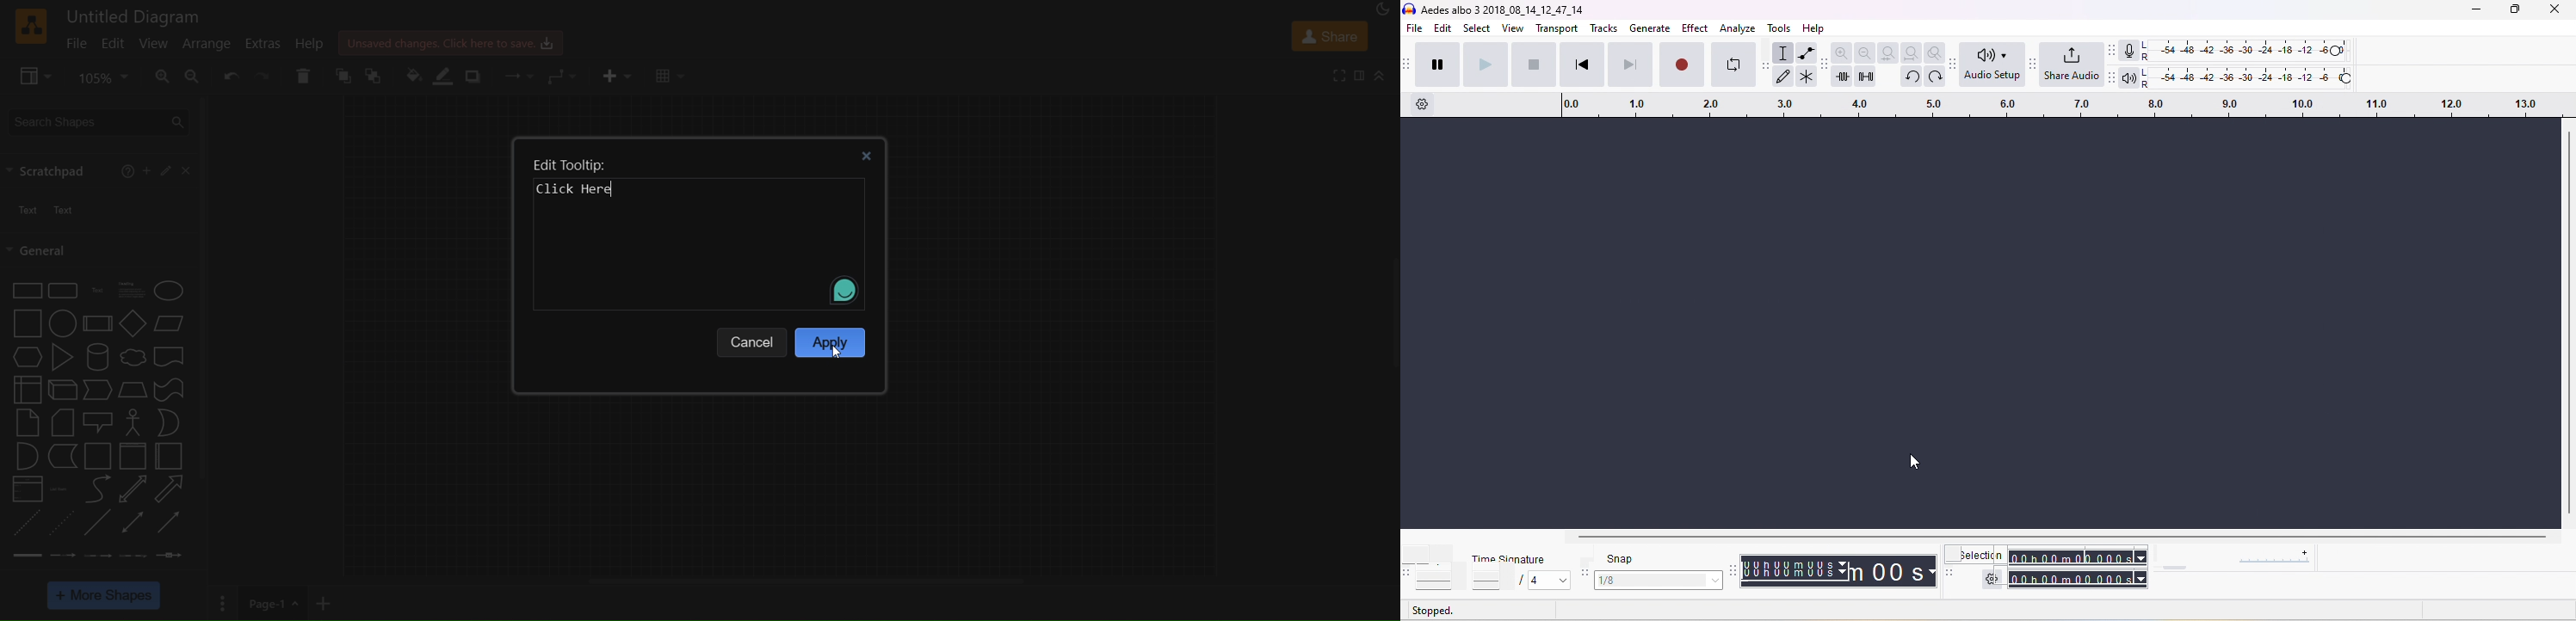  I want to click on fullscreen, so click(1336, 74).